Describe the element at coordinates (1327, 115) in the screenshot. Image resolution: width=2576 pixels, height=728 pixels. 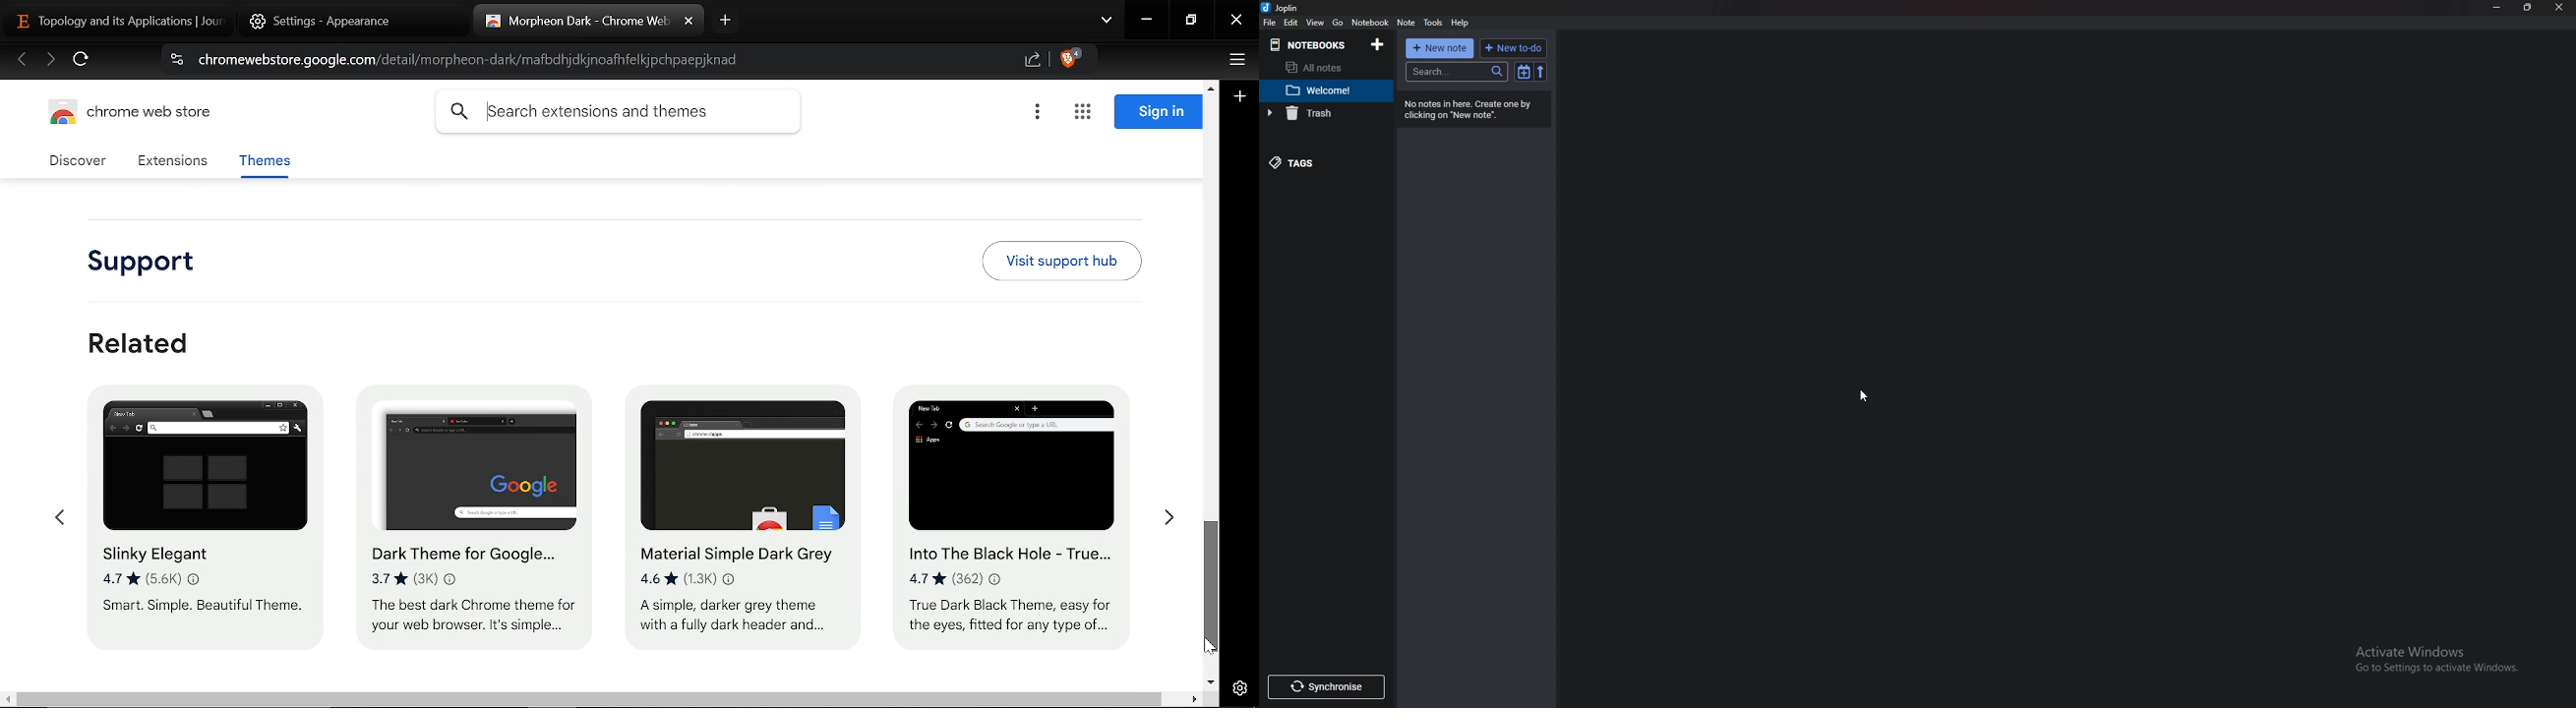
I see `trash` at that location.